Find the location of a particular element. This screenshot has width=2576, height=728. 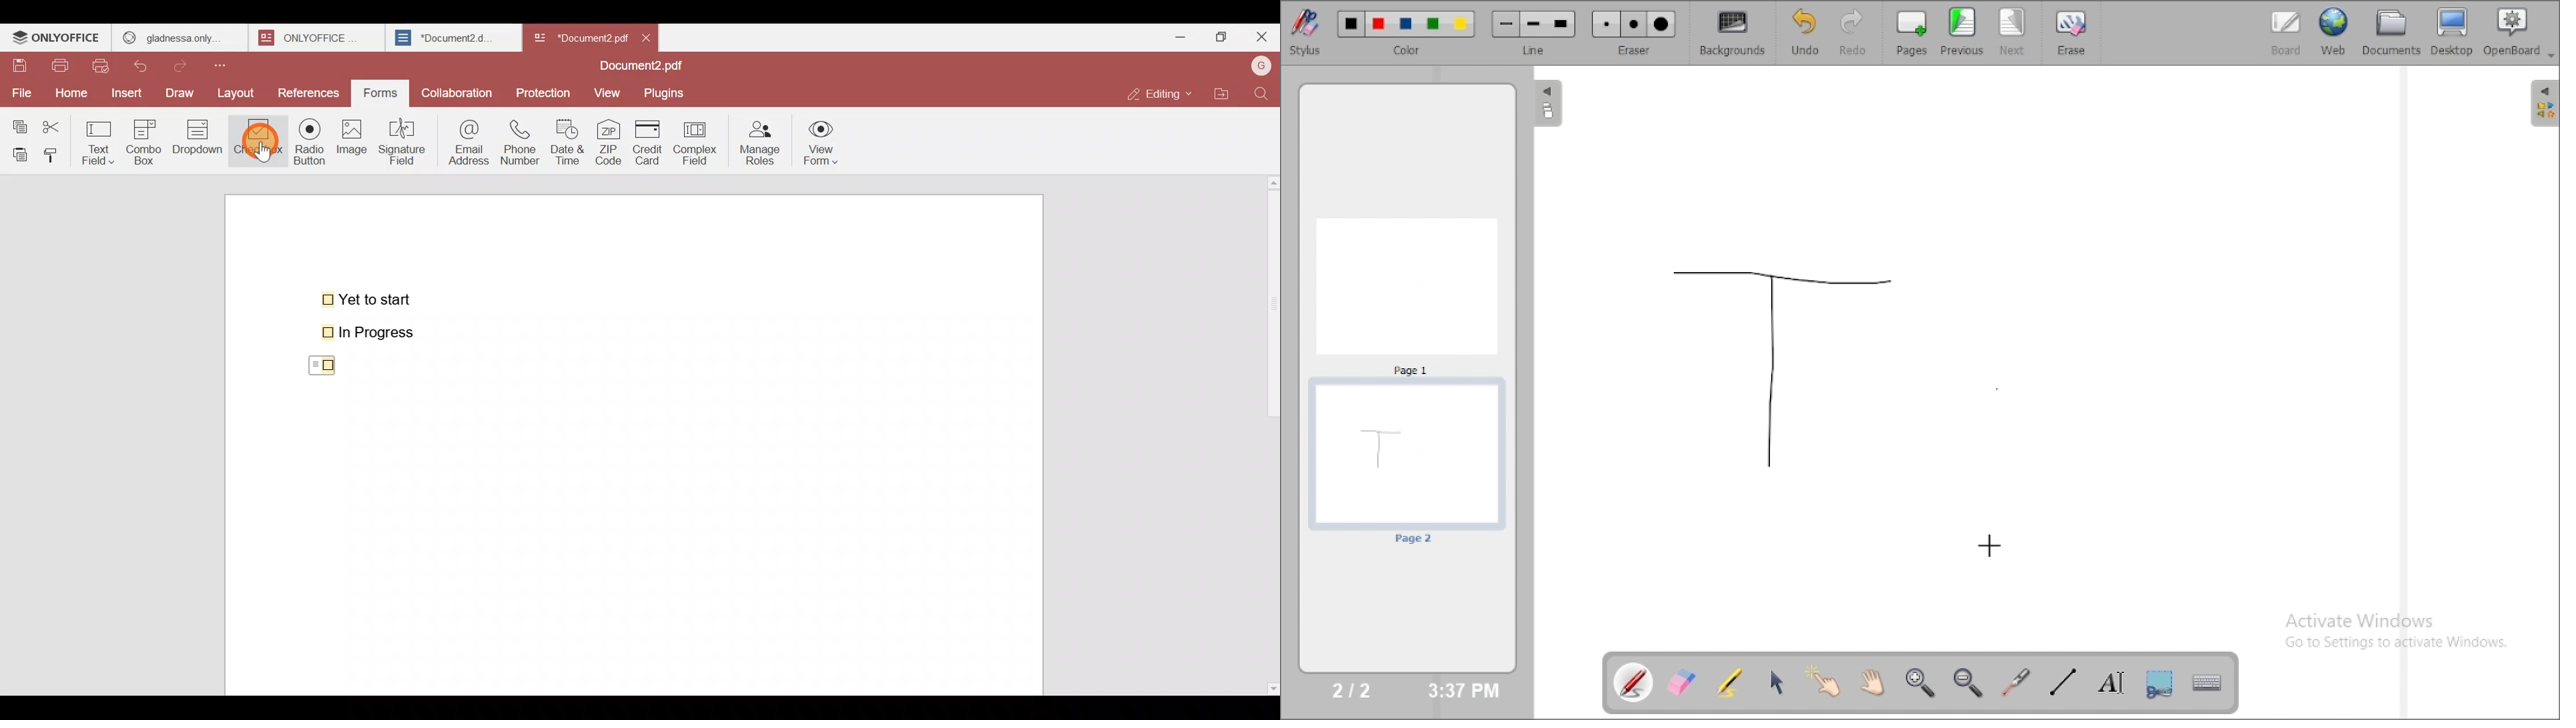

Checkbox is located at coordinates (317, 367).